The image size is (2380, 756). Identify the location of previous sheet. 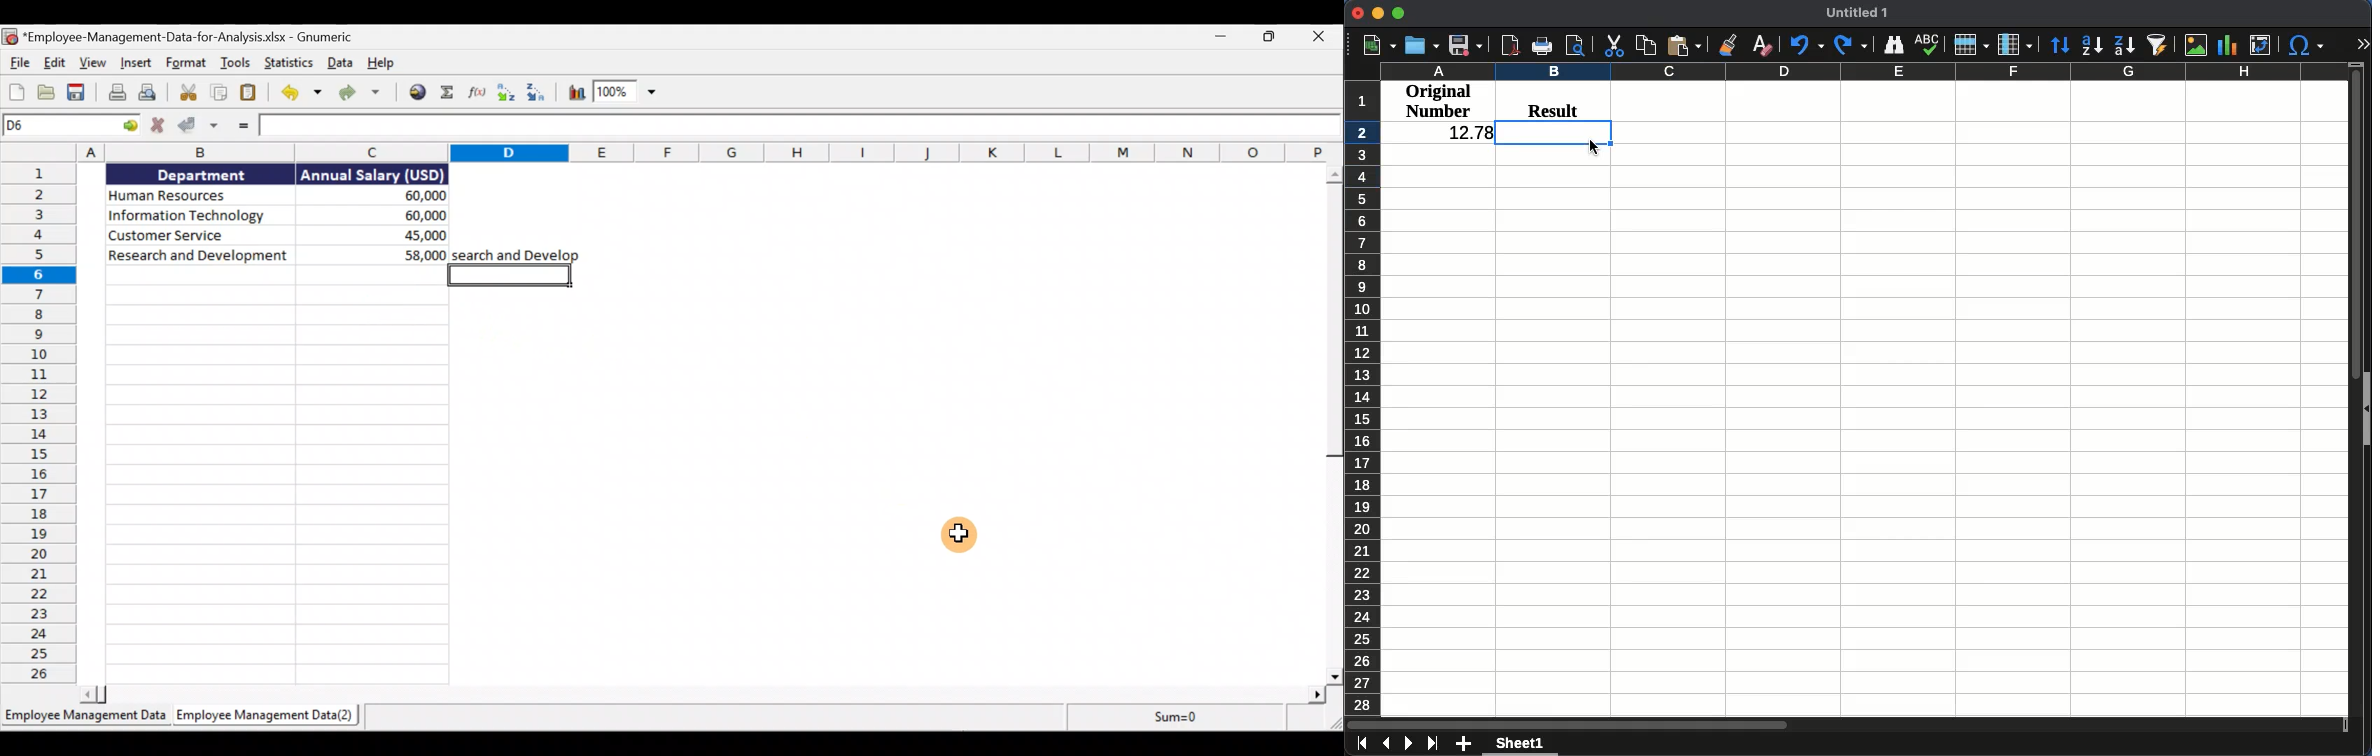
(1387, 743).